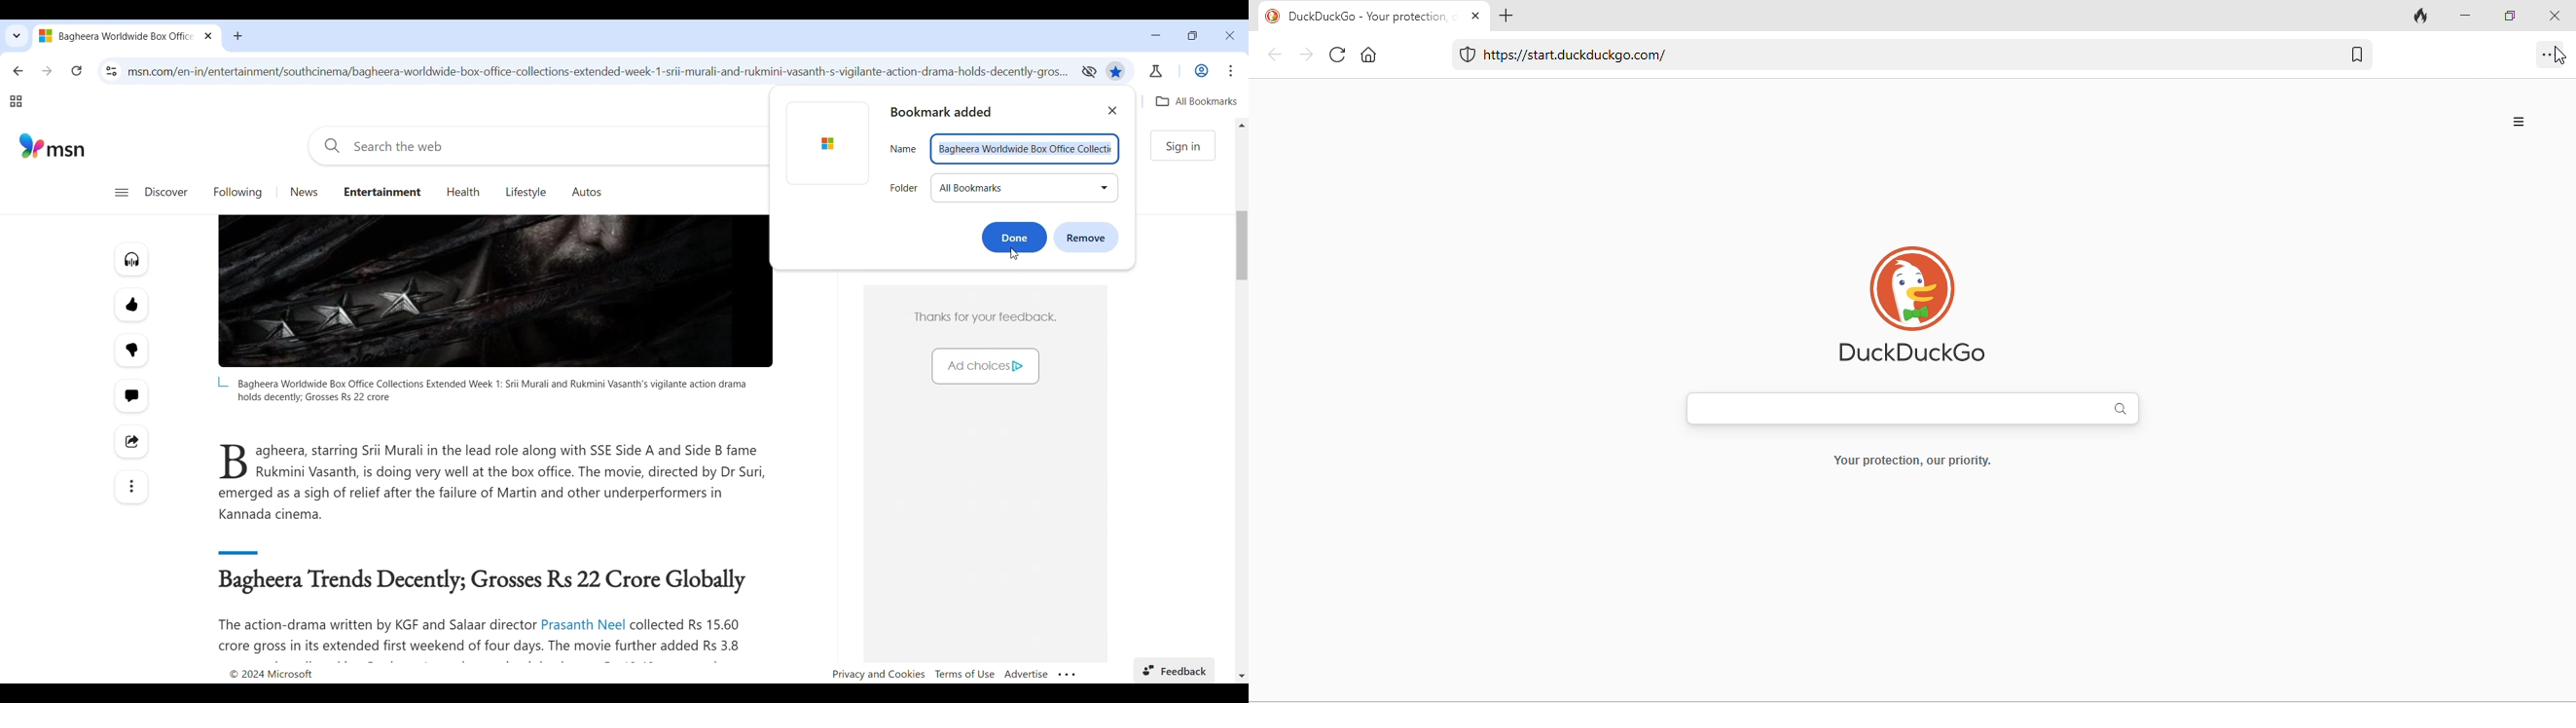  What do you see at coordinates (382, 191) in the screenshot?
I see `Entertainment page highlighted as current page` at bounding box center [382, 191].